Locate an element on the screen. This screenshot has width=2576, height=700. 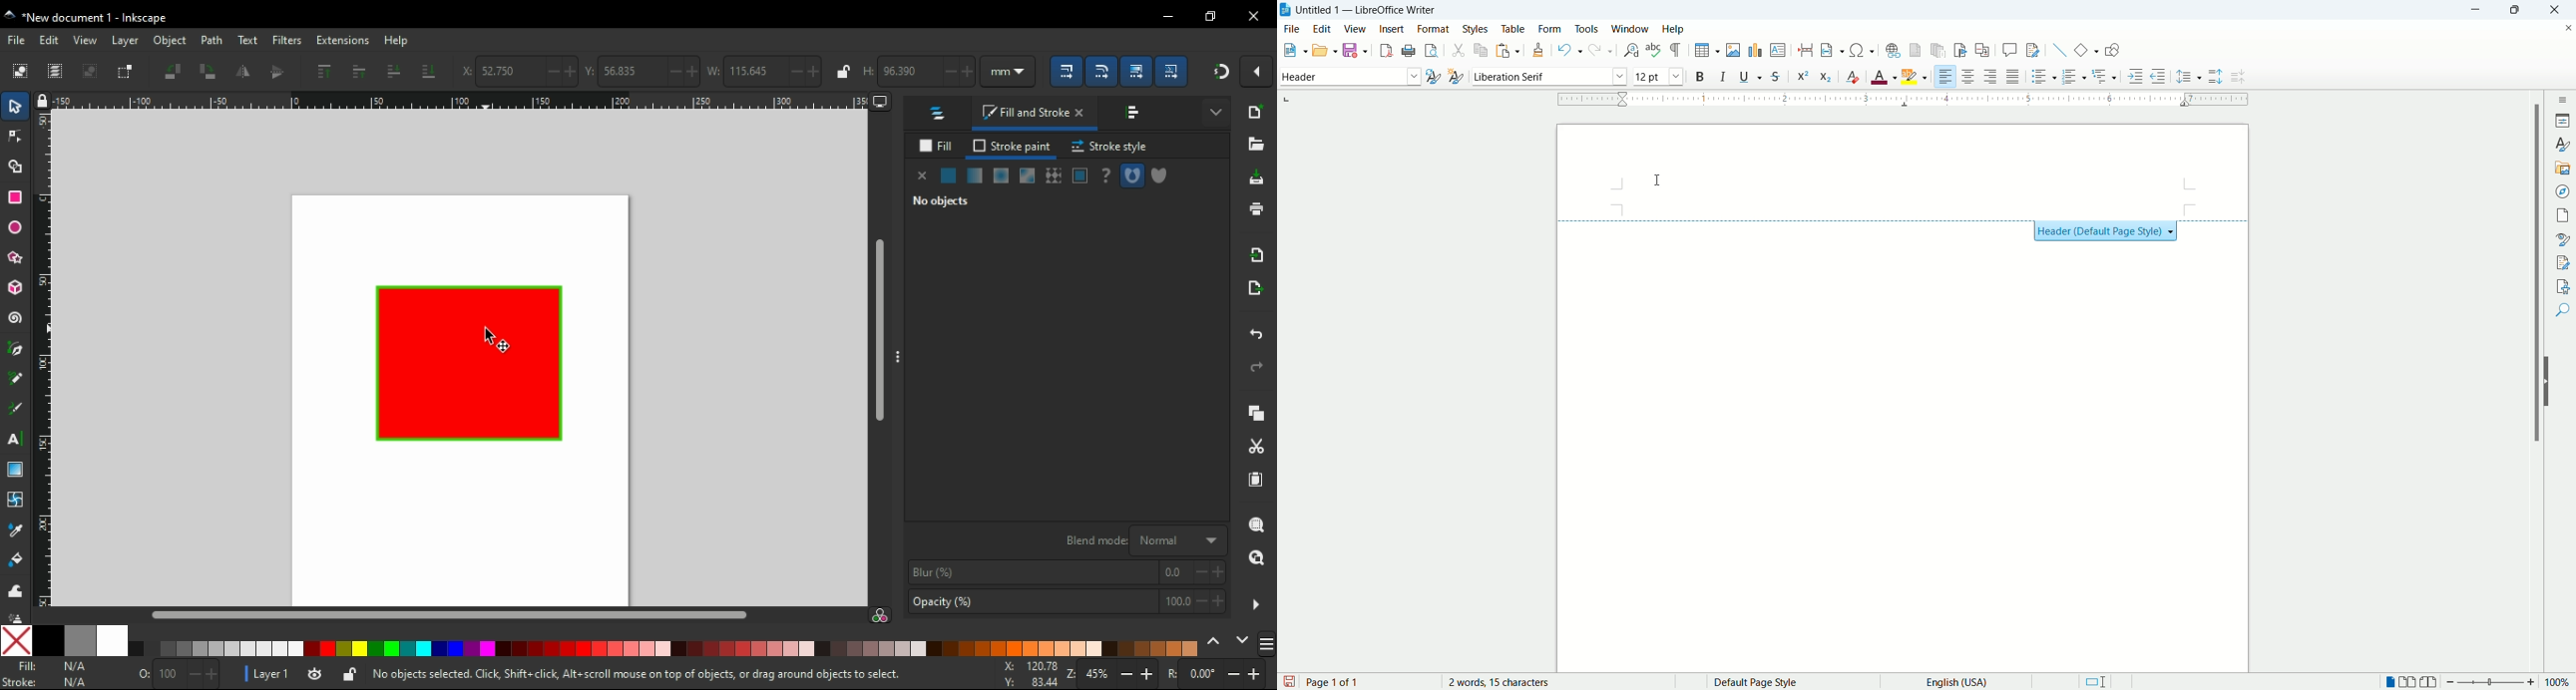
shape is located at coordinates (466, 364).